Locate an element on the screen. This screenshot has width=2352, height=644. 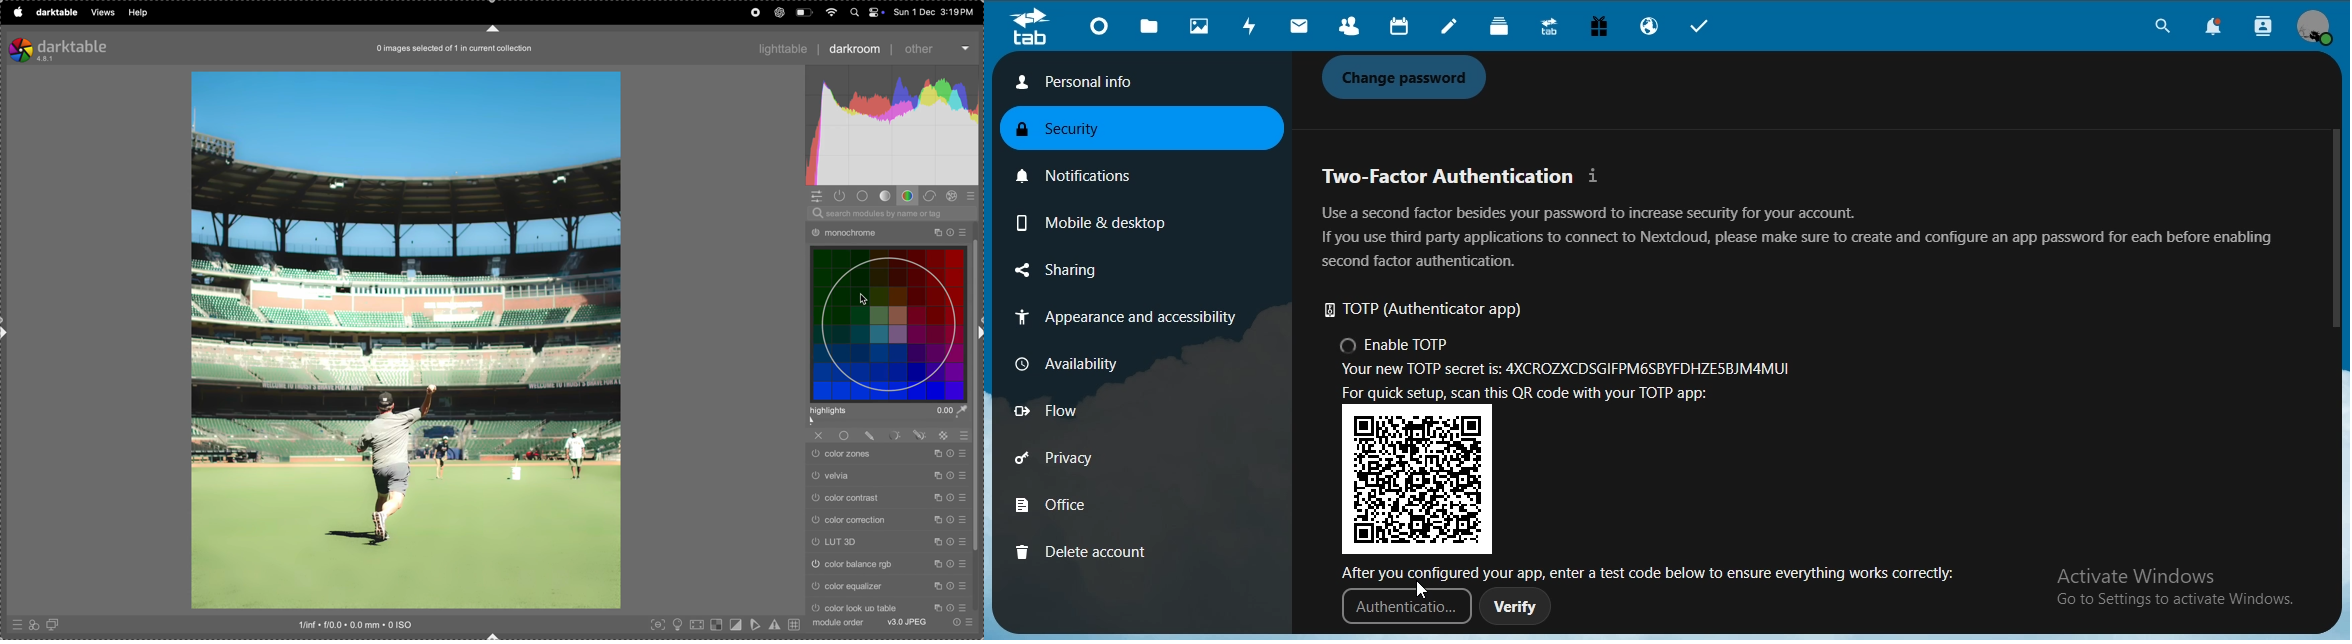
upgrade is located at coordinates (1552, 29).